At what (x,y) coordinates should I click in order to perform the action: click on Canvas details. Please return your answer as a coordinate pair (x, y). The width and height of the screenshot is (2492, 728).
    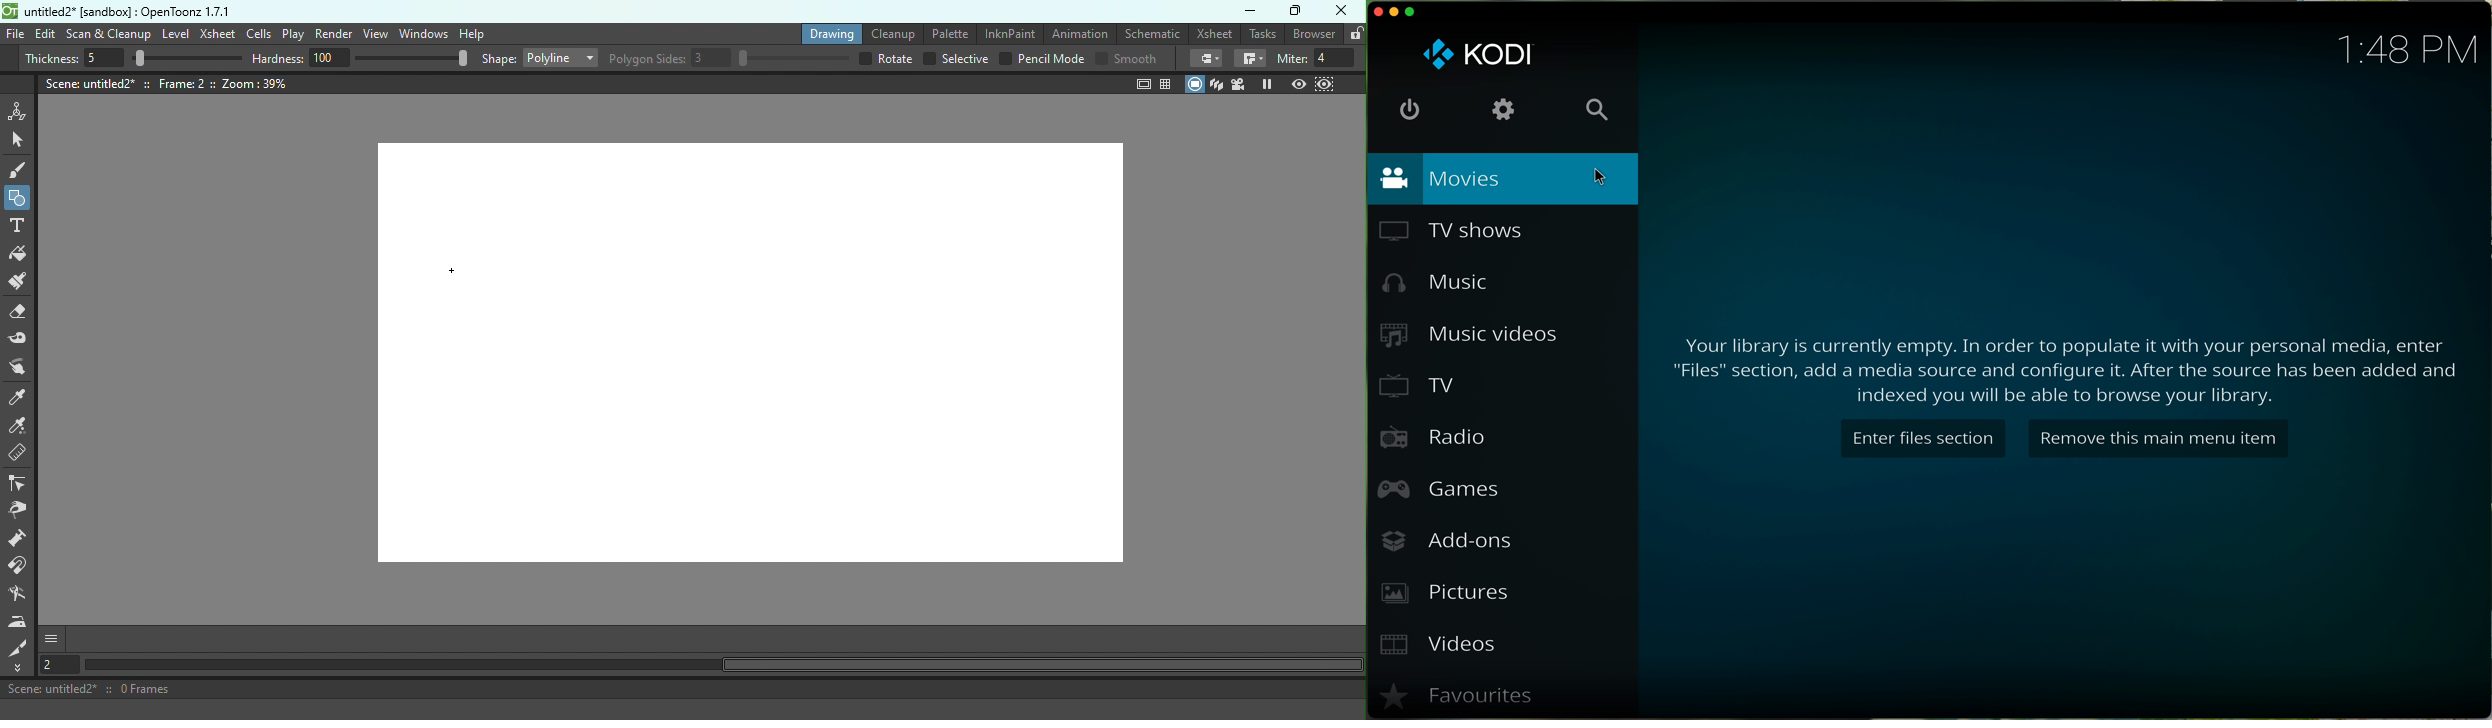
    Looking at the image, I should click on (167, 84).